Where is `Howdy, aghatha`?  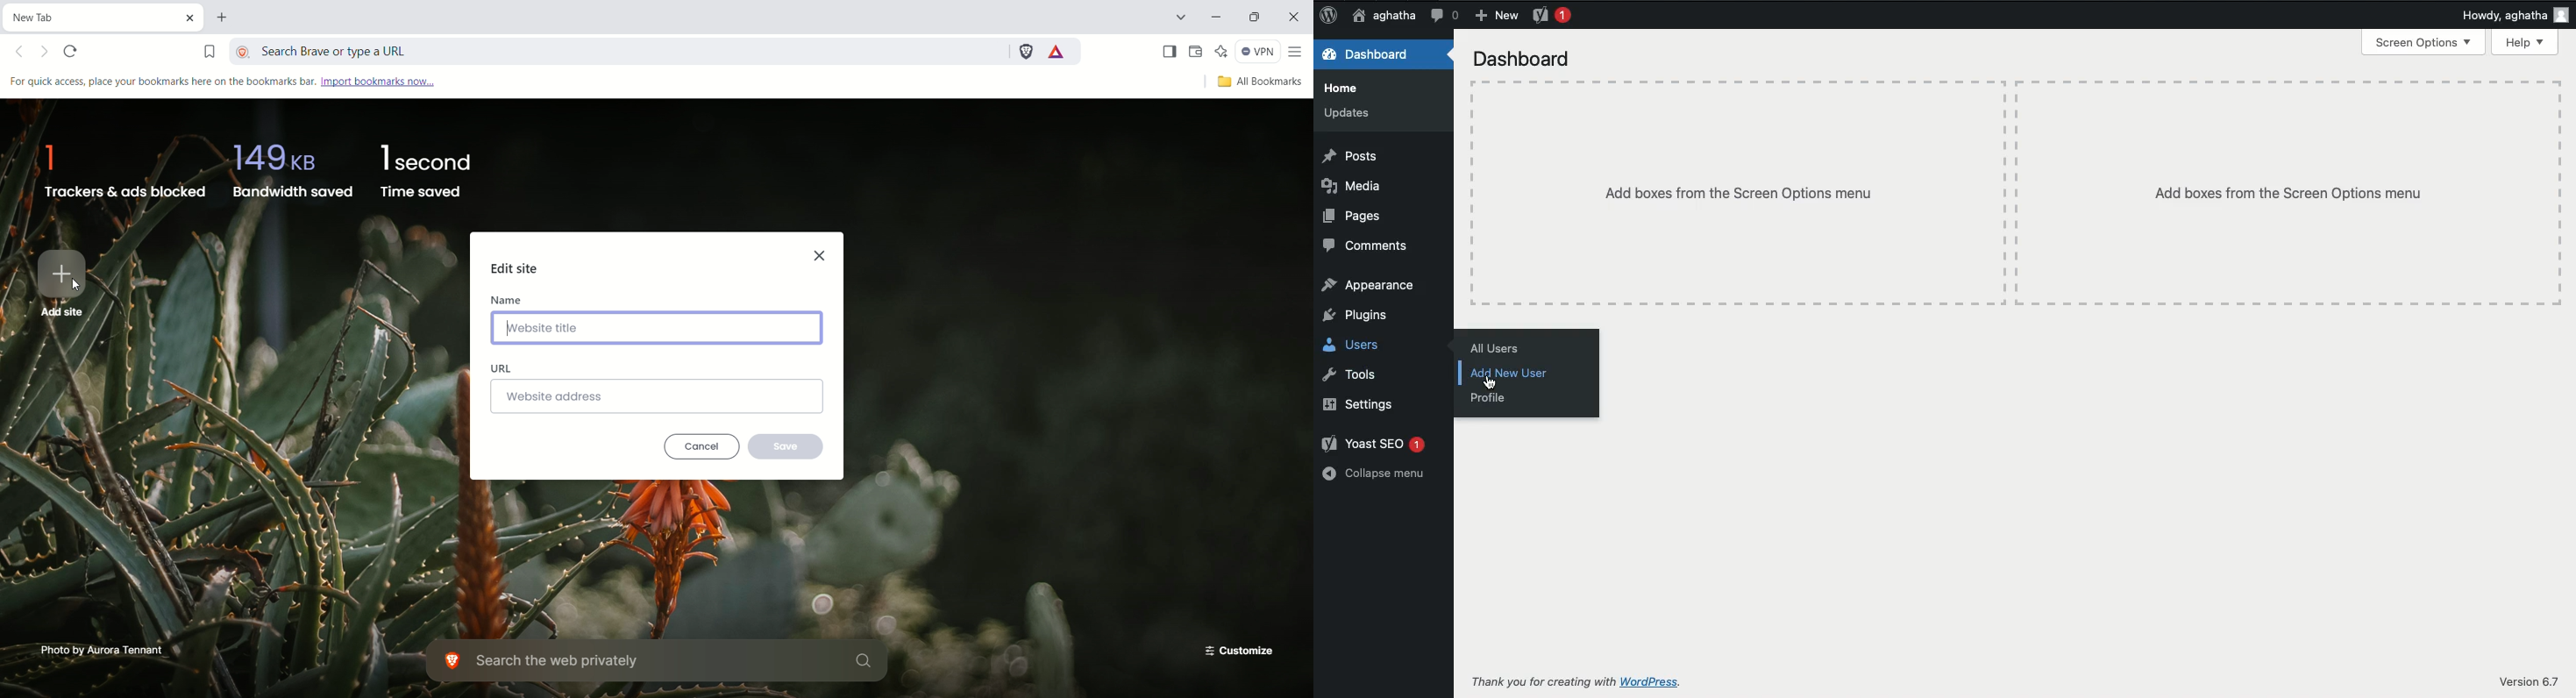 Howdy, aghatha is located at coordinates (2516, 15).